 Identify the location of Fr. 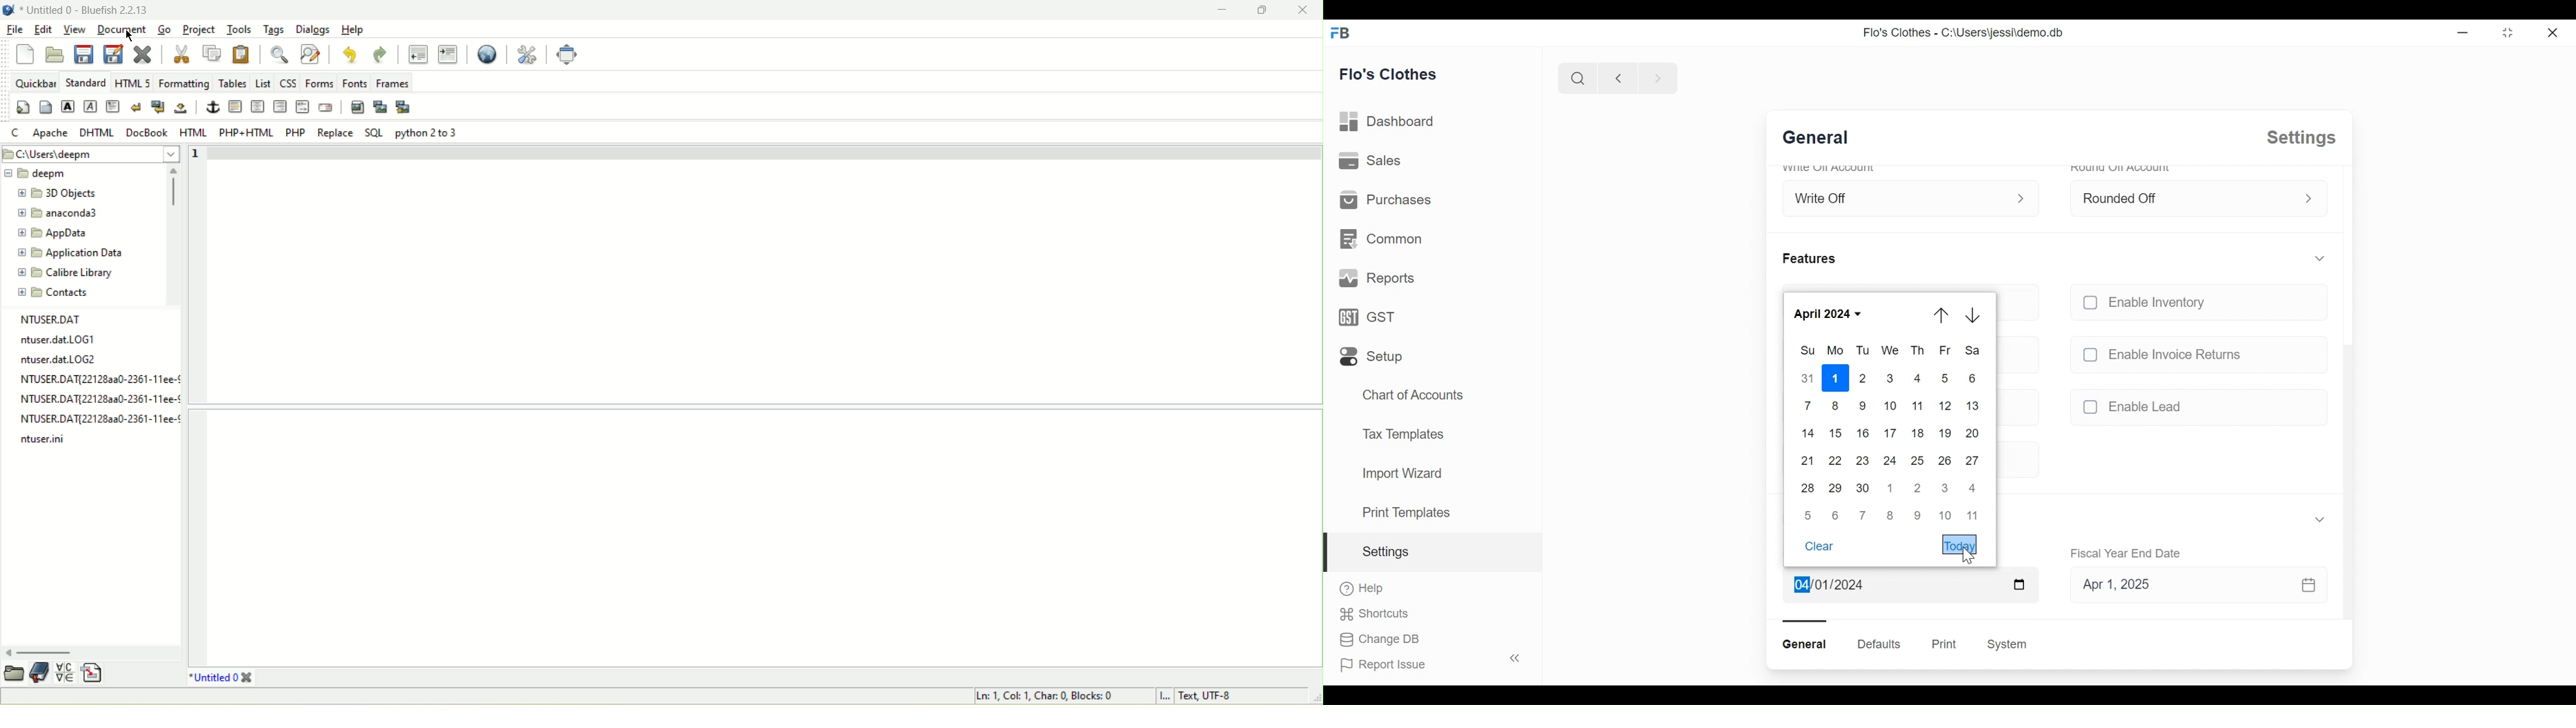
(1945, 349).